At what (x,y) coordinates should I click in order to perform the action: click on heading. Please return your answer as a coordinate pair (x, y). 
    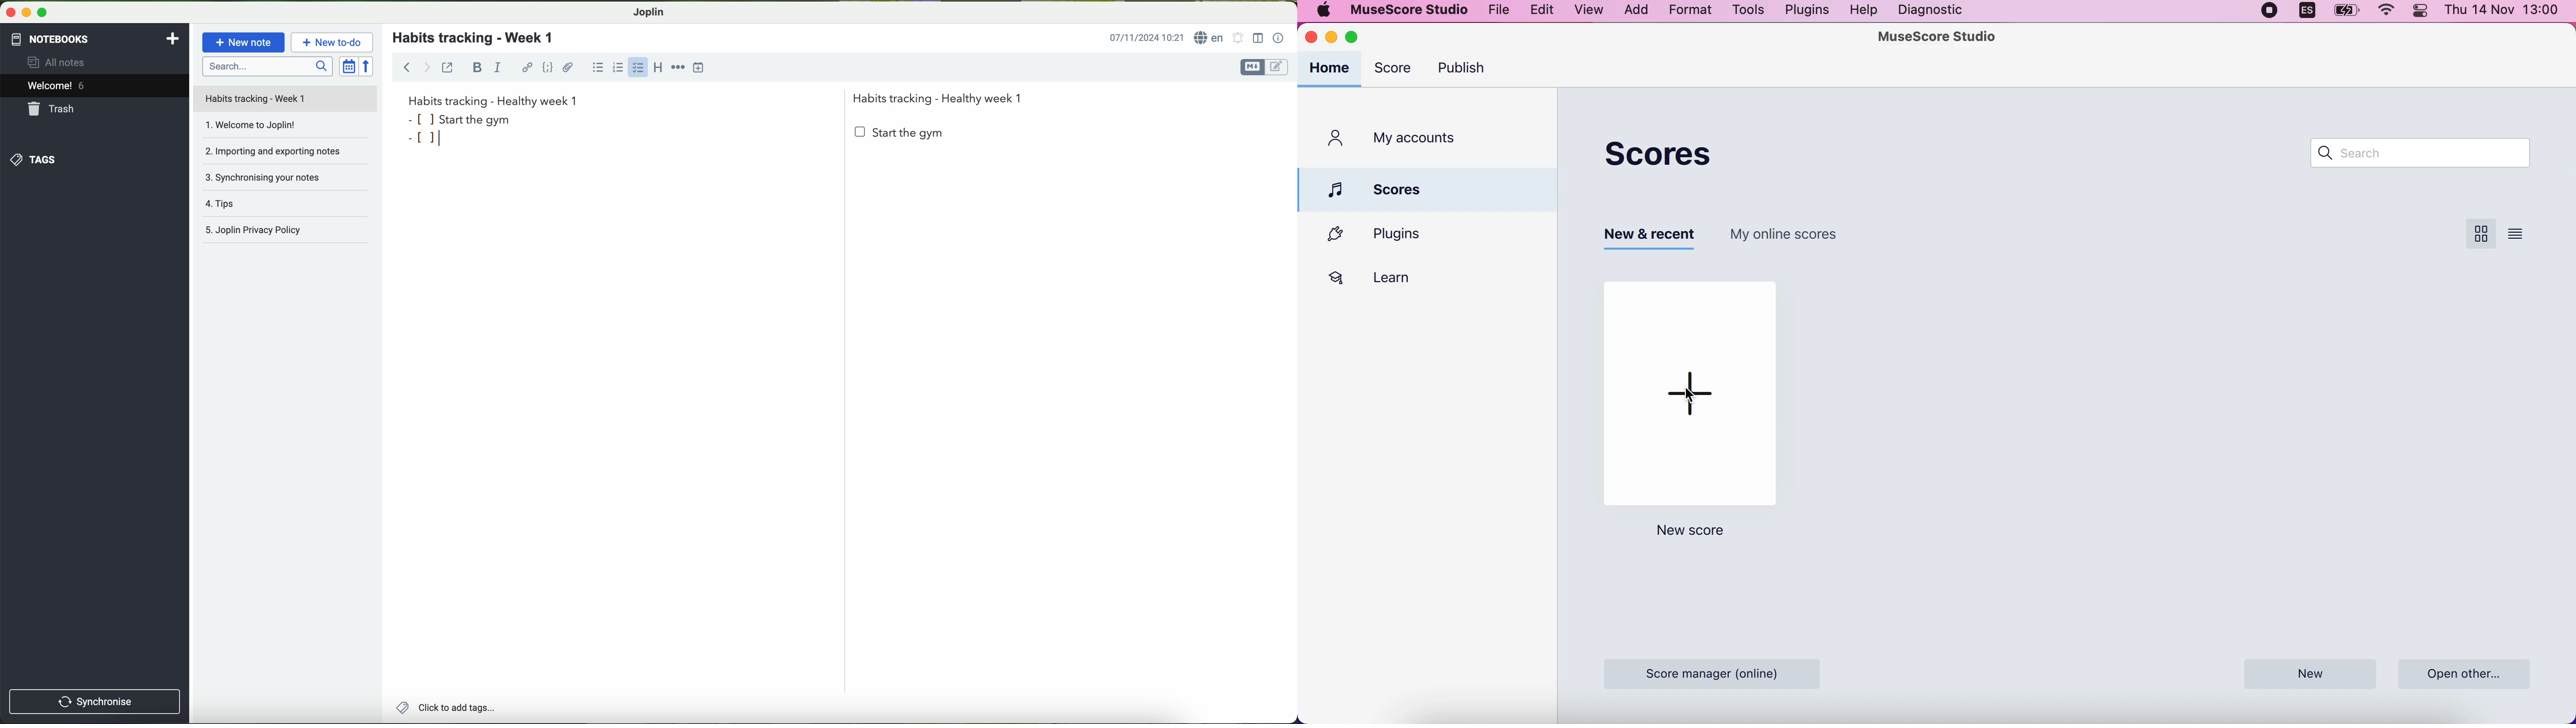
    Looking at the image, I should click on (659, 70).